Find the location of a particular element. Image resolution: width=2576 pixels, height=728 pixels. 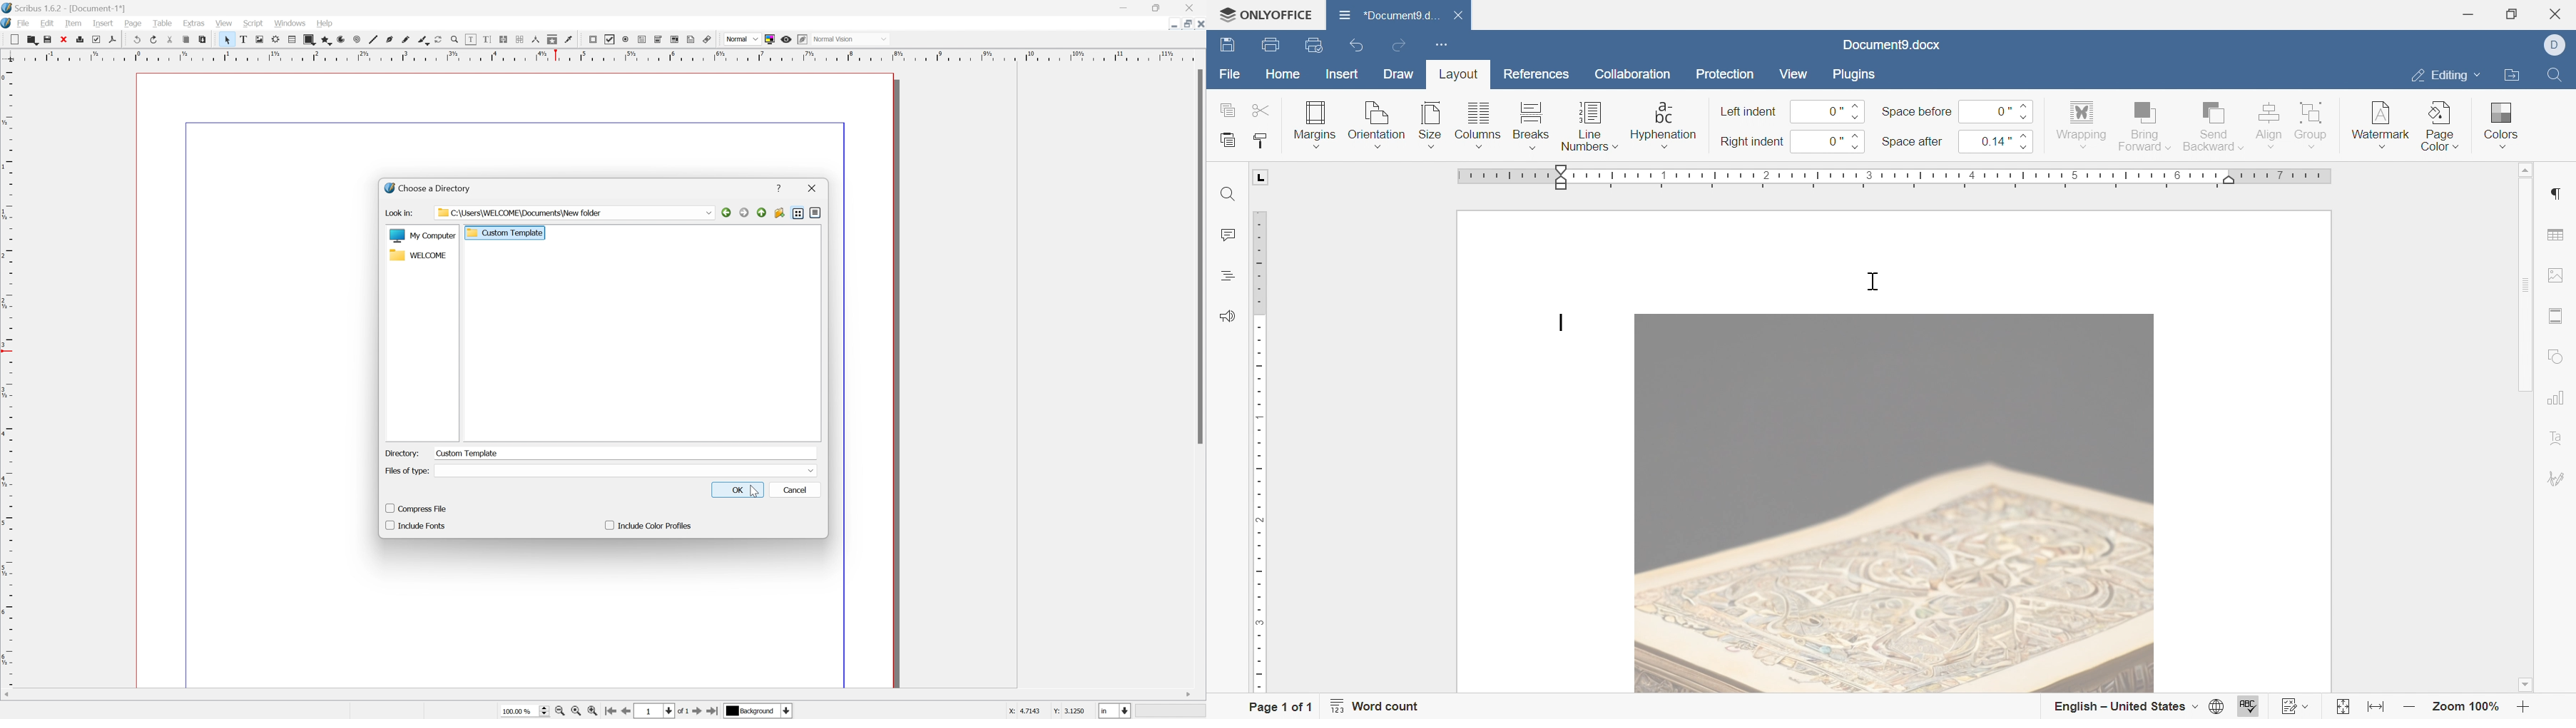

breaks is located at coordinates (1528, 126).